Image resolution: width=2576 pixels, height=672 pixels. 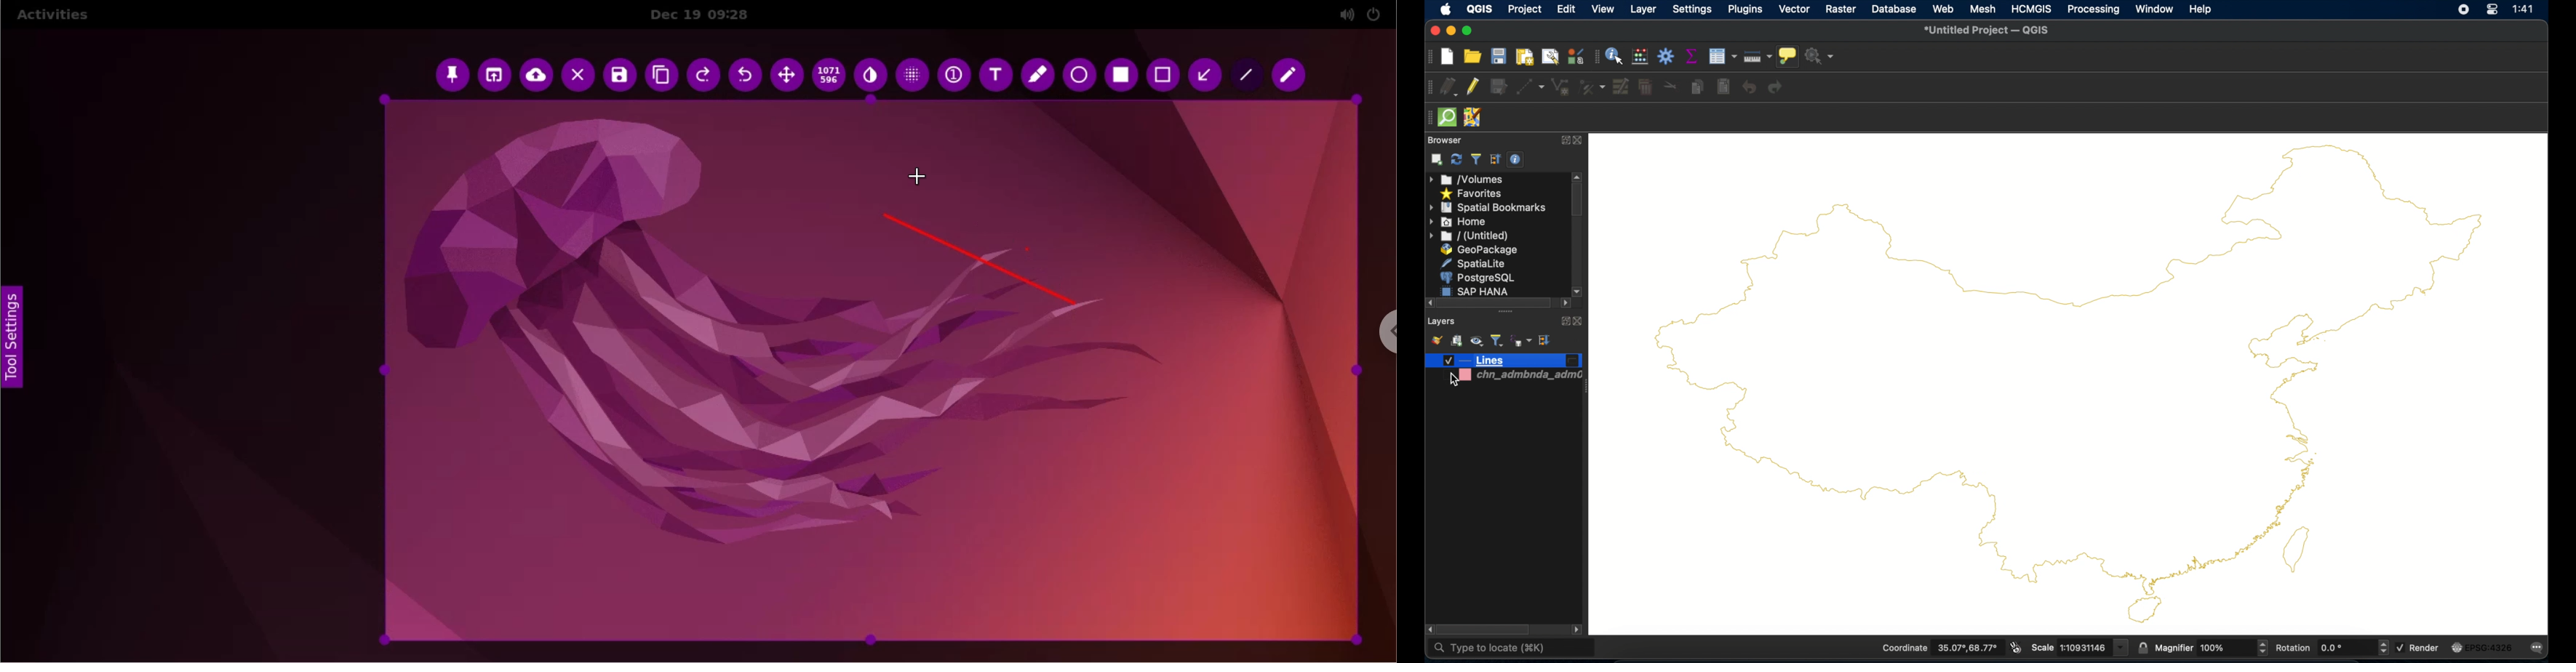 I want to click on vector, so click(x=1794, y=10).